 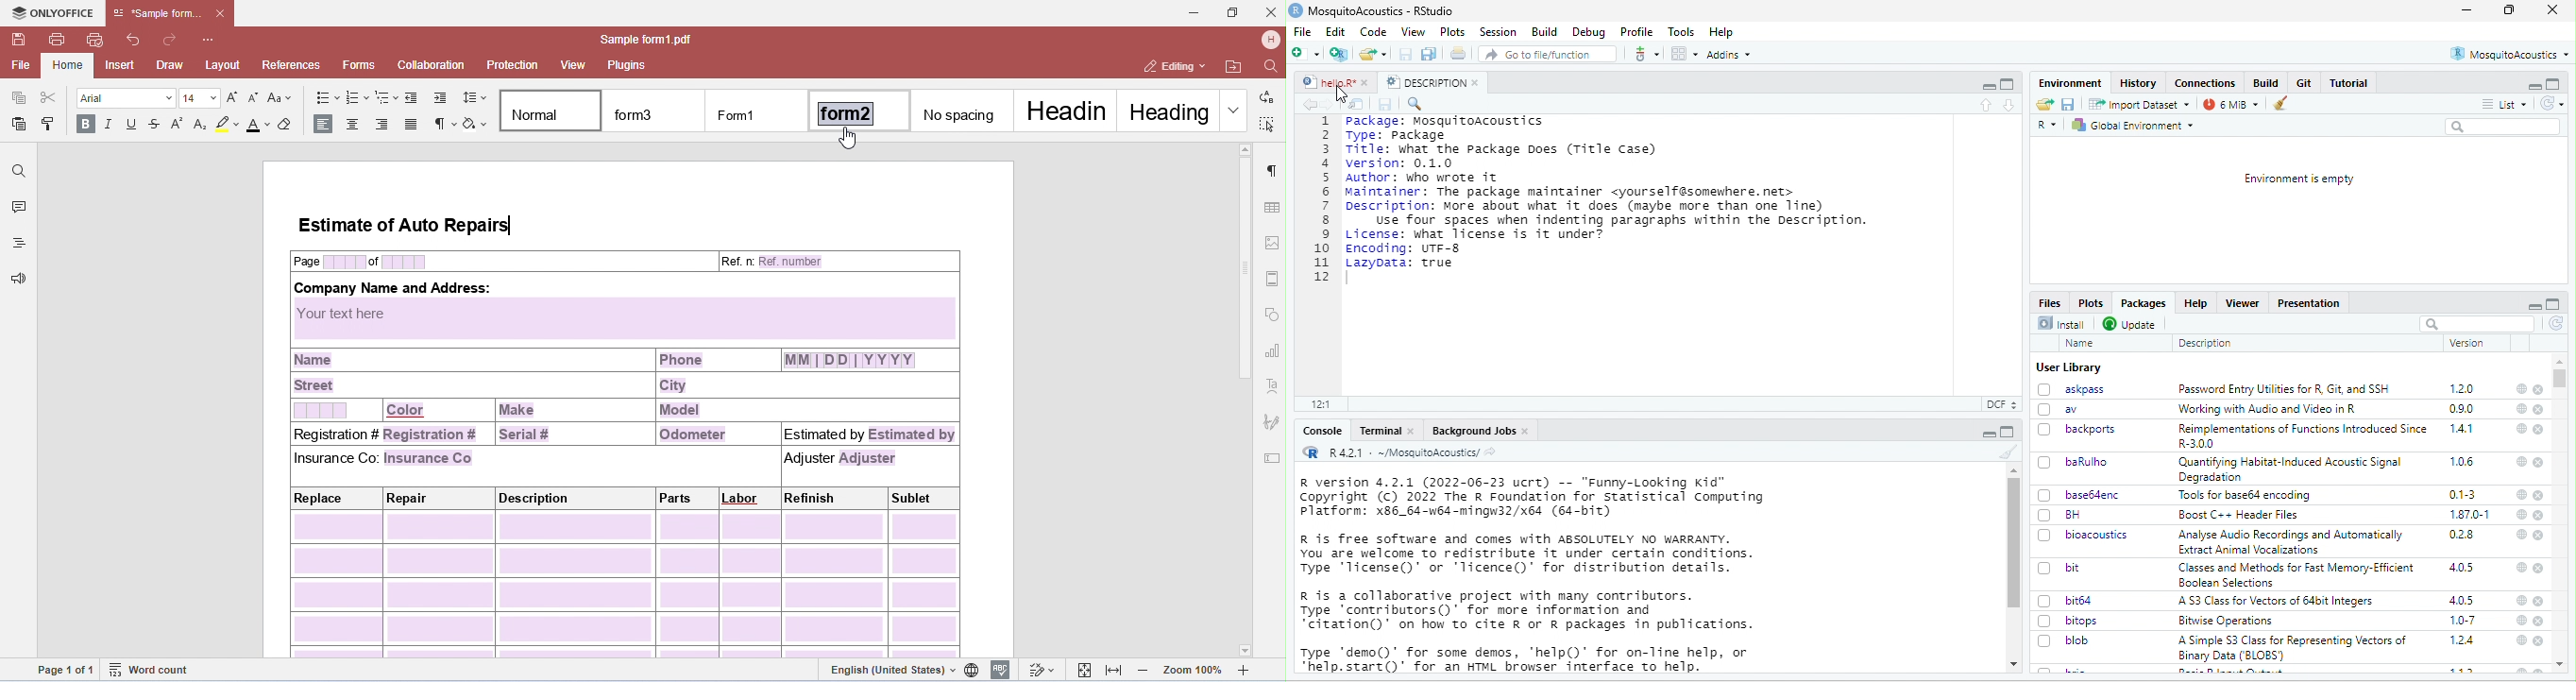 What do you see at coordinates (2285, 389) in the screenshot?
I see `Password Entry Utilities for R. Git. and SSH` at bounding box center [2285, 389].